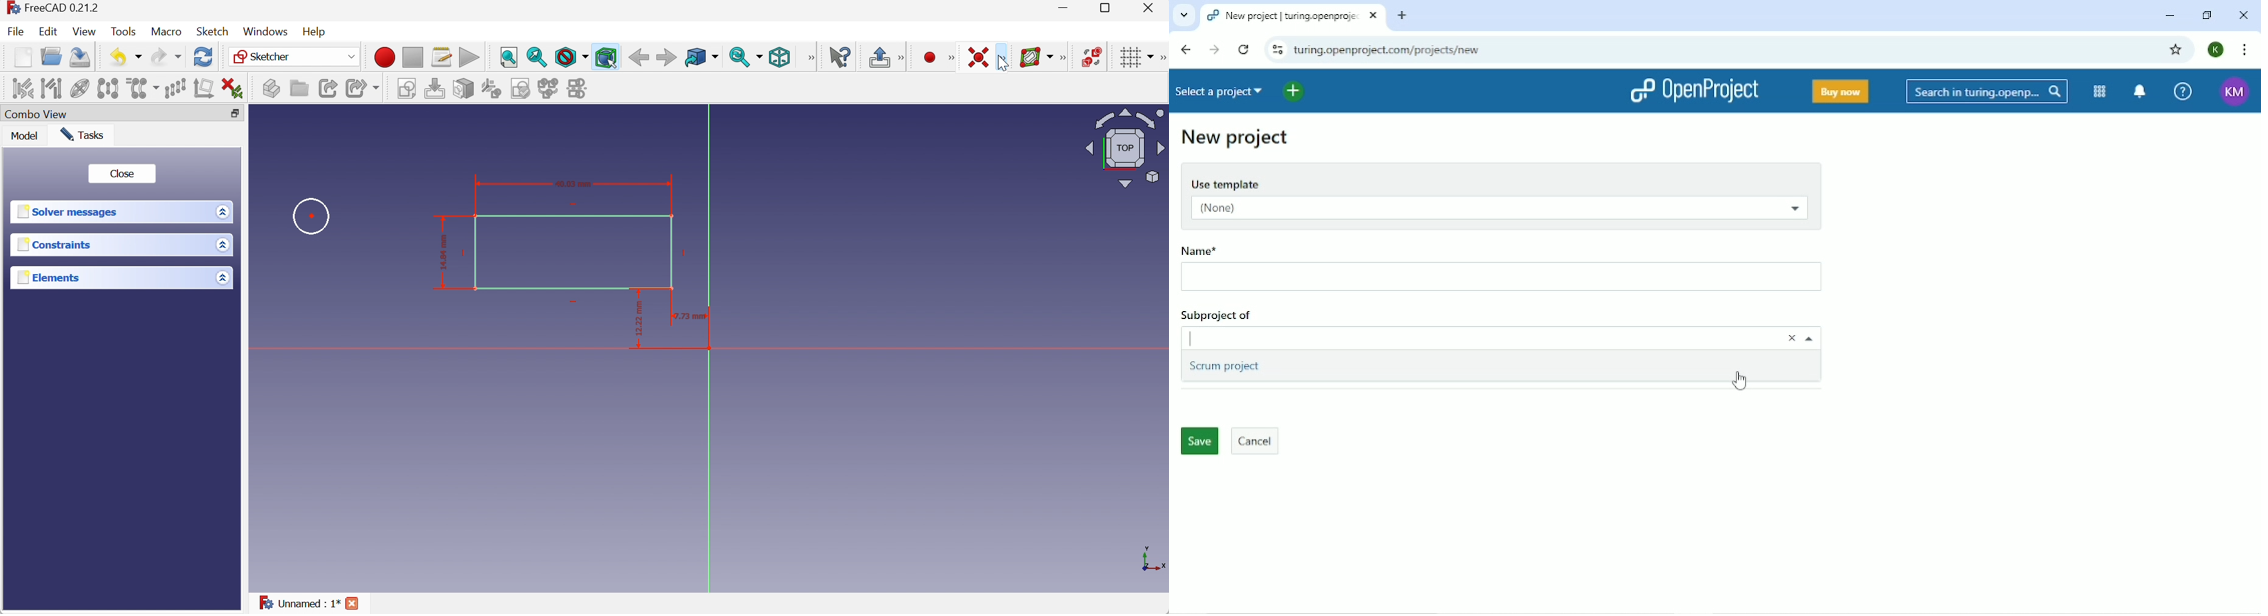 Image resolution: width=2268 pixels, height=616 pixels. Describe the element at coordinates (1198, 442) in the screenshot. I see `Save` at that location.